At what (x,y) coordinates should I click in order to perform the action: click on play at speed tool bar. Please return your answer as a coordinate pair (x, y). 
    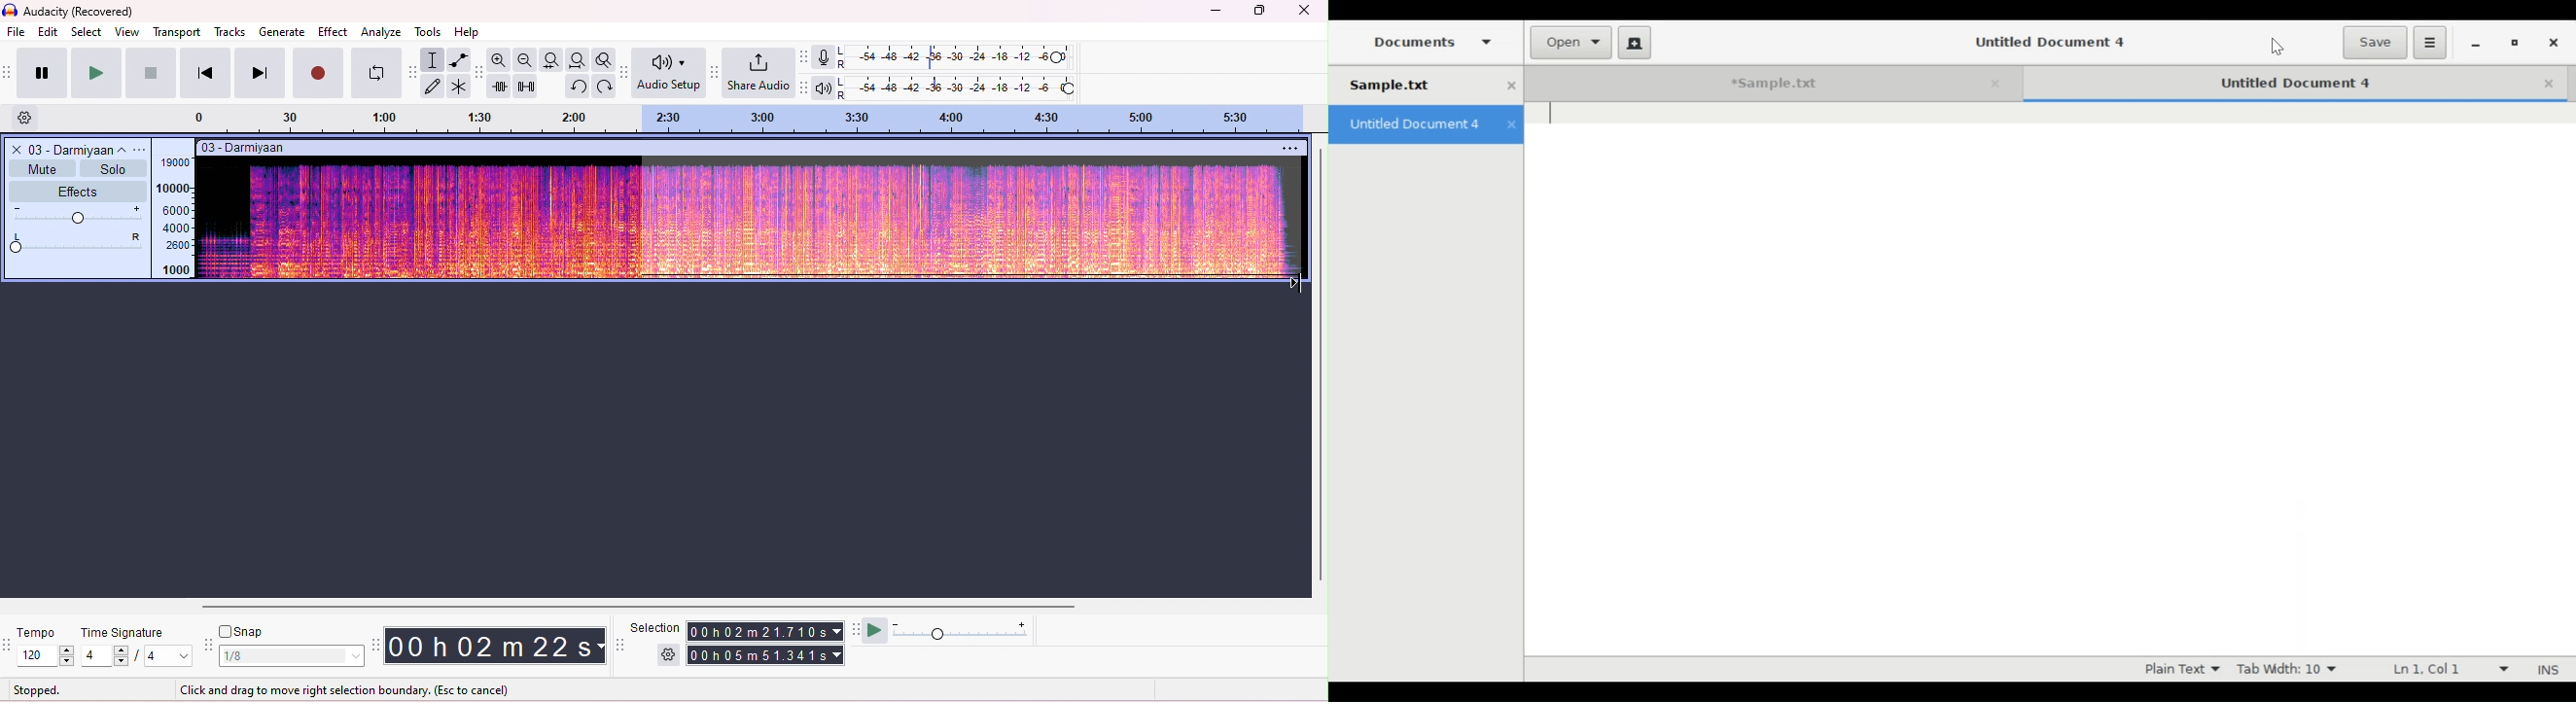
    Looking at the image, I should click on (855, 629).